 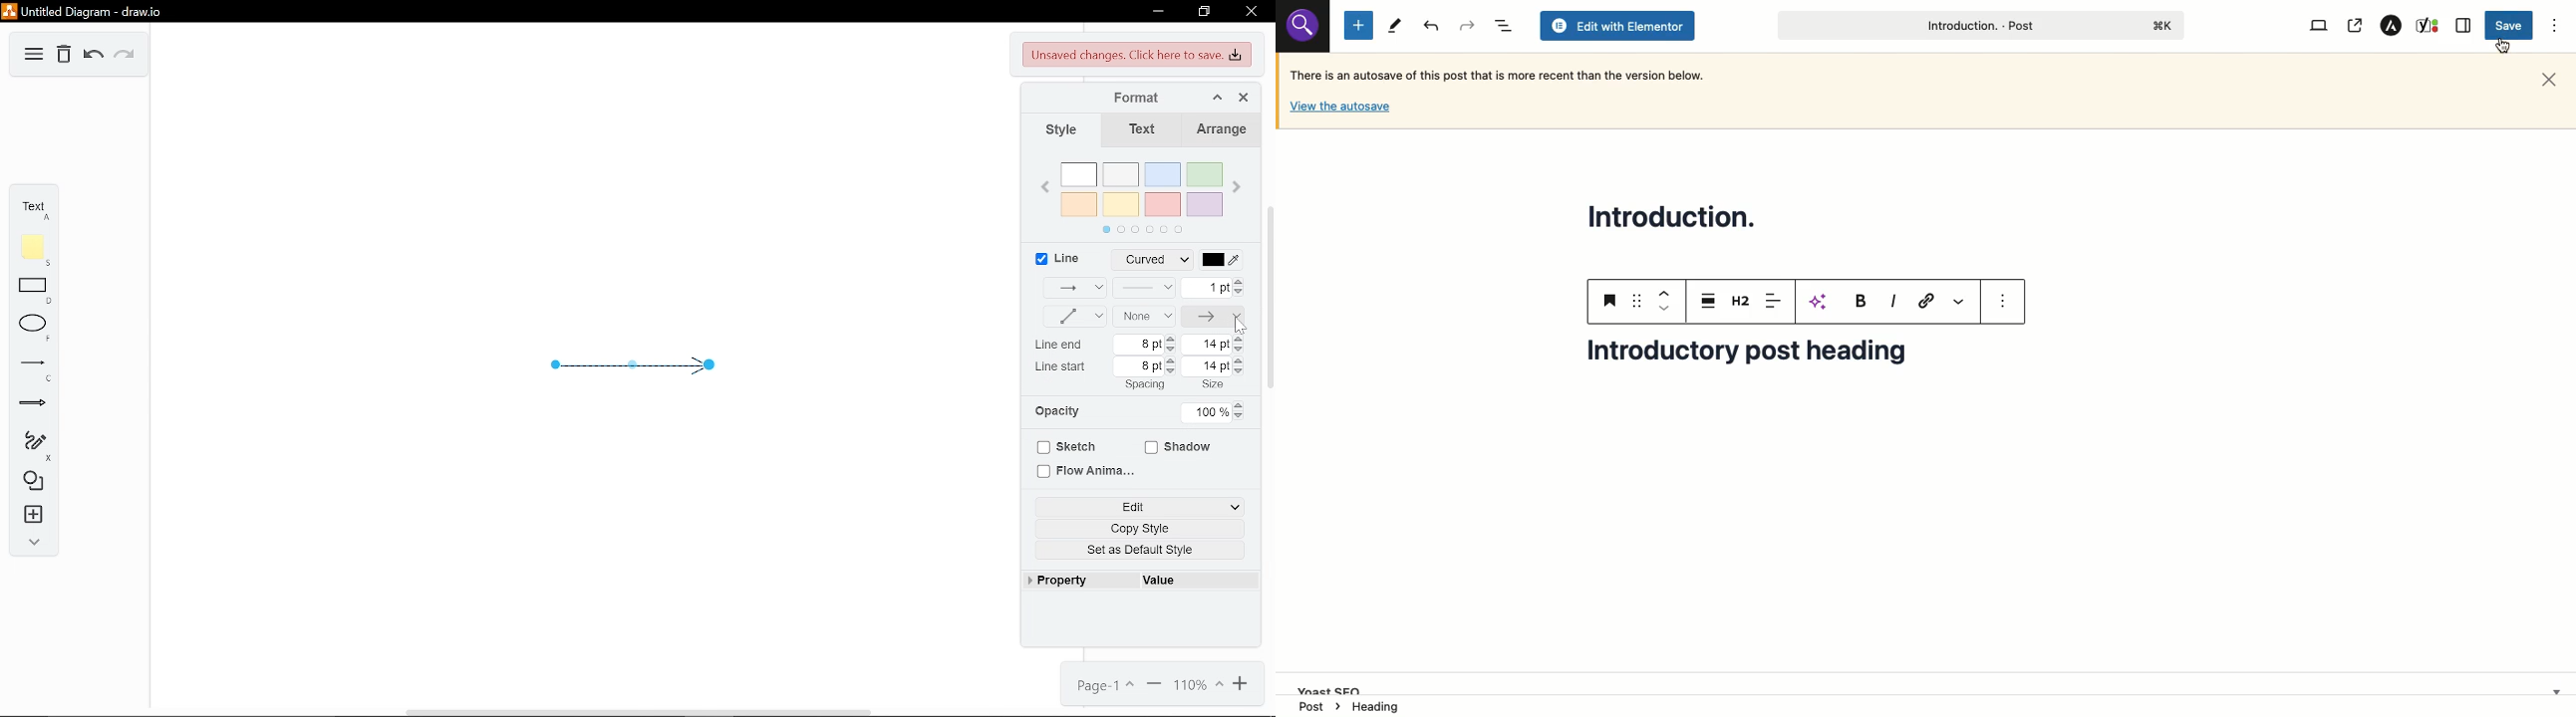 I want to click on Value, so click(x=1194, y=582).